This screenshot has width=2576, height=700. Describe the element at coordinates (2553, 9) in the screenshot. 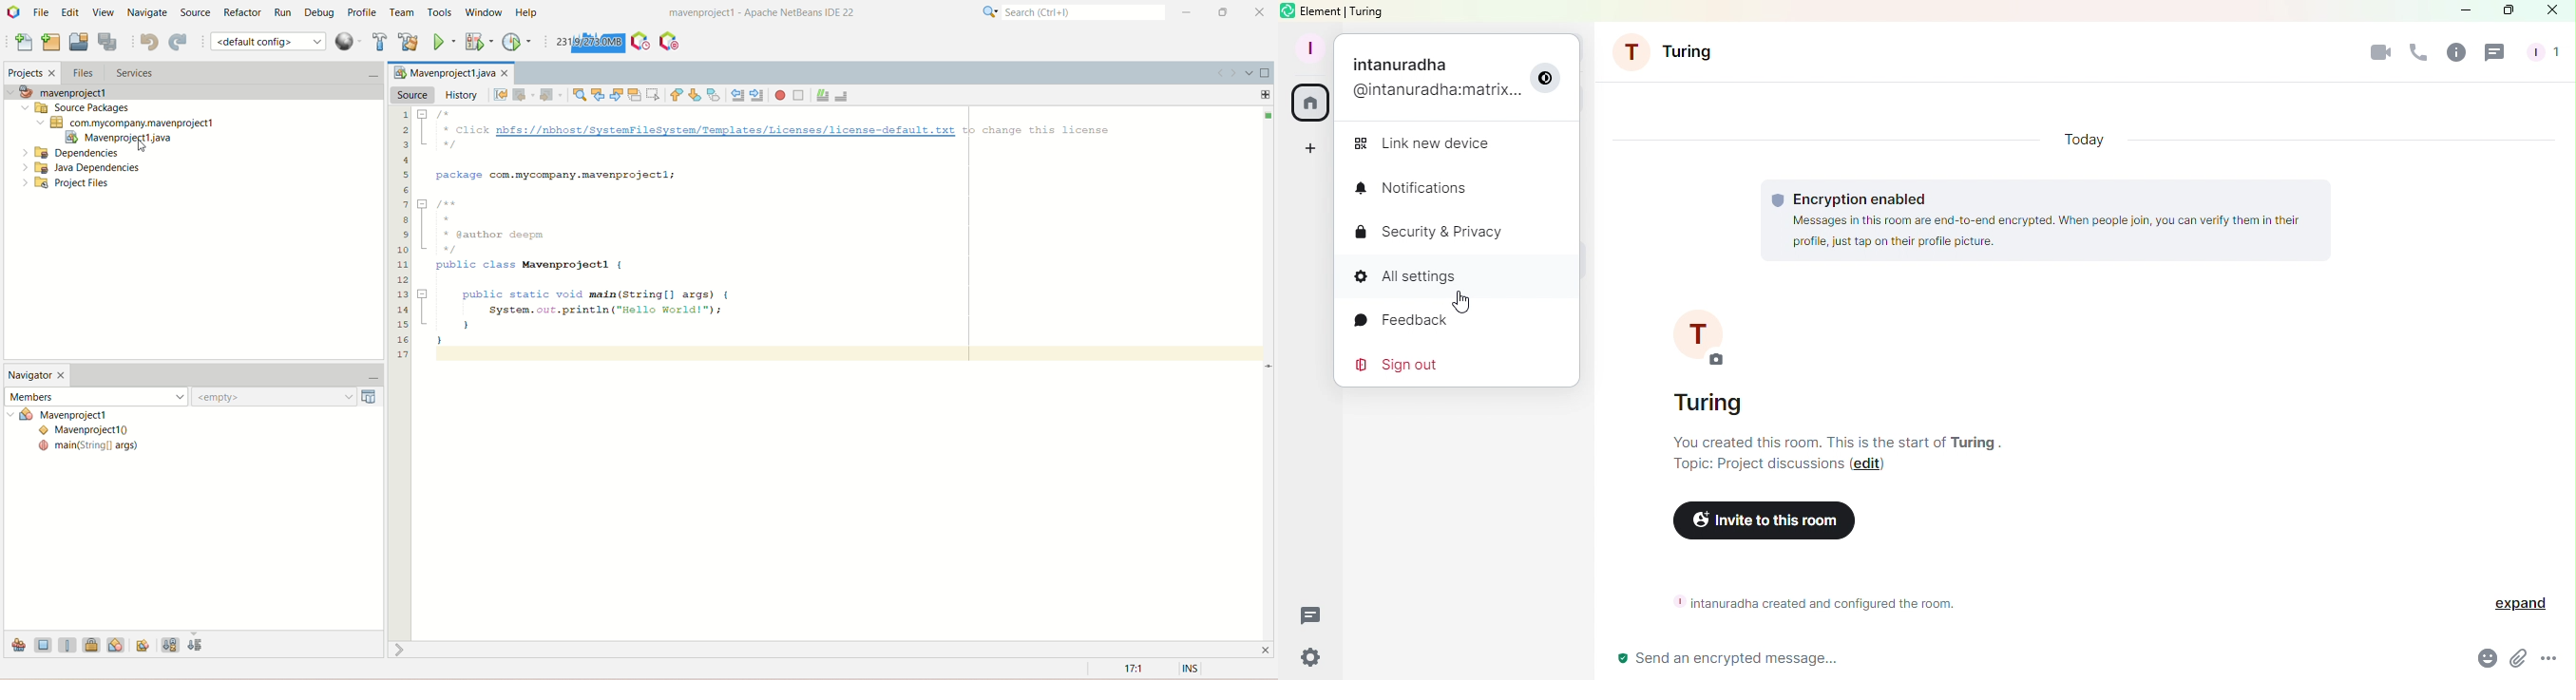

I see `Close` at that location.